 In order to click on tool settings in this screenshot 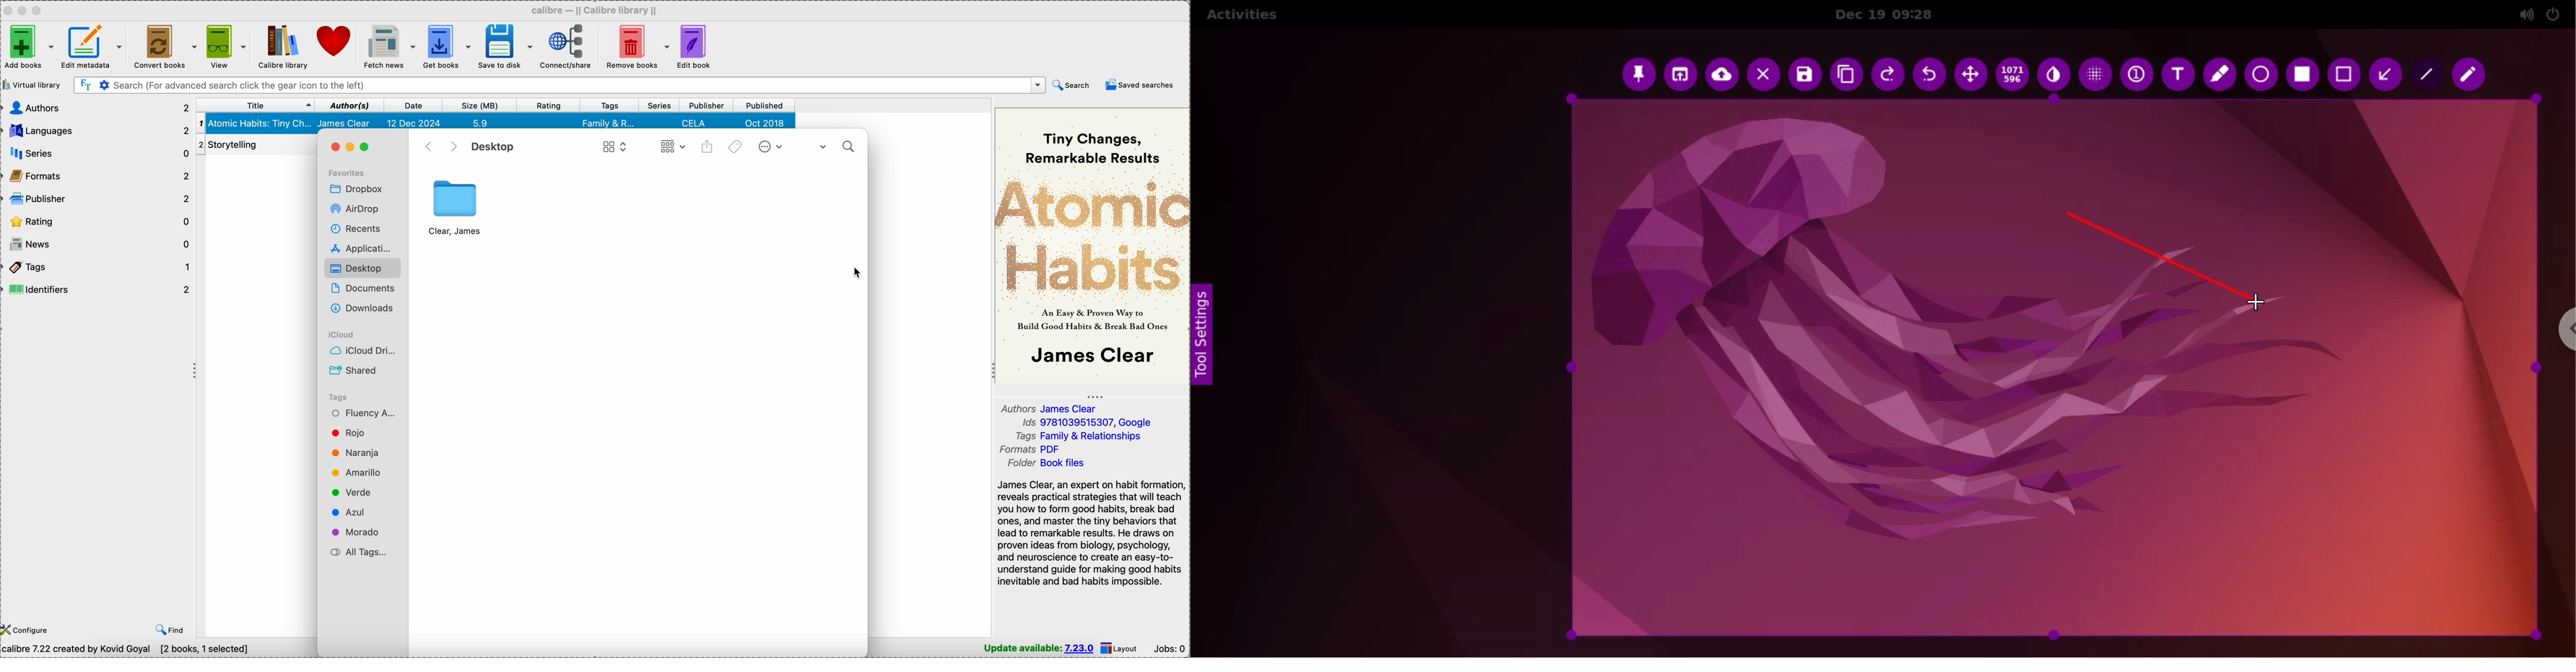, I will do `click(1206, 339)`.